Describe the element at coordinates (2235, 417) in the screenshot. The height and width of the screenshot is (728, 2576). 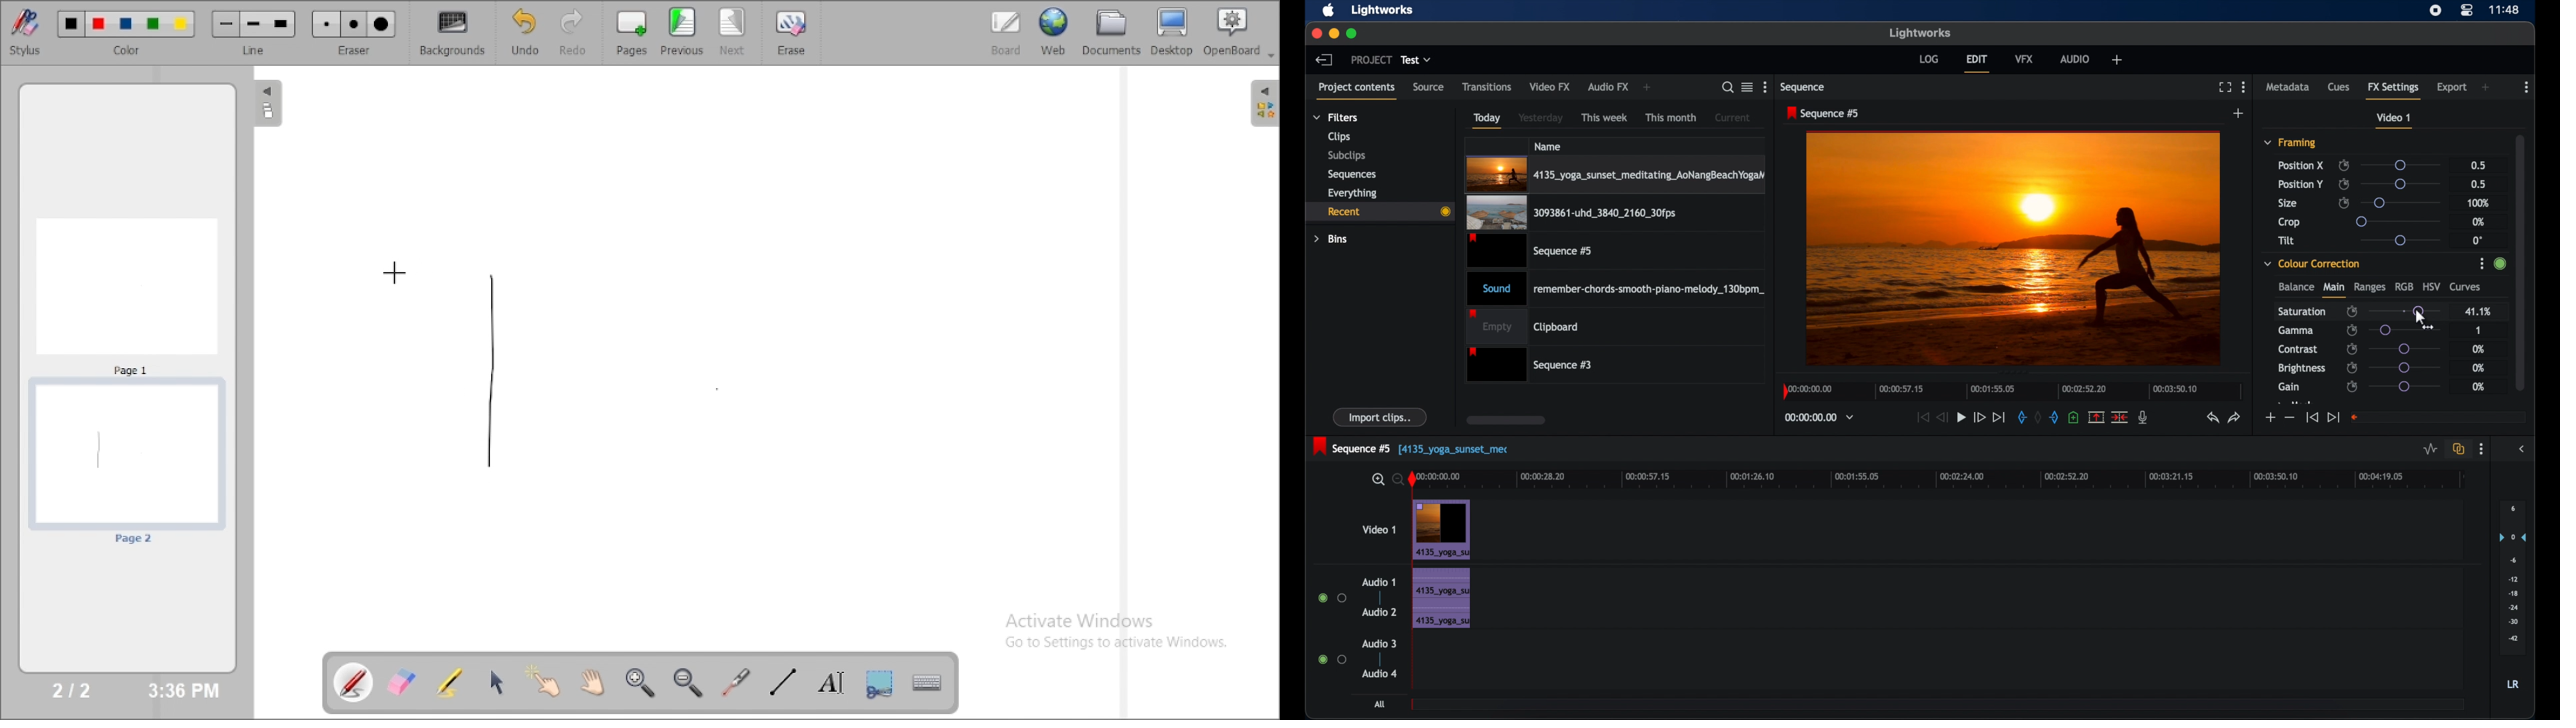
I see `redo` at that location.